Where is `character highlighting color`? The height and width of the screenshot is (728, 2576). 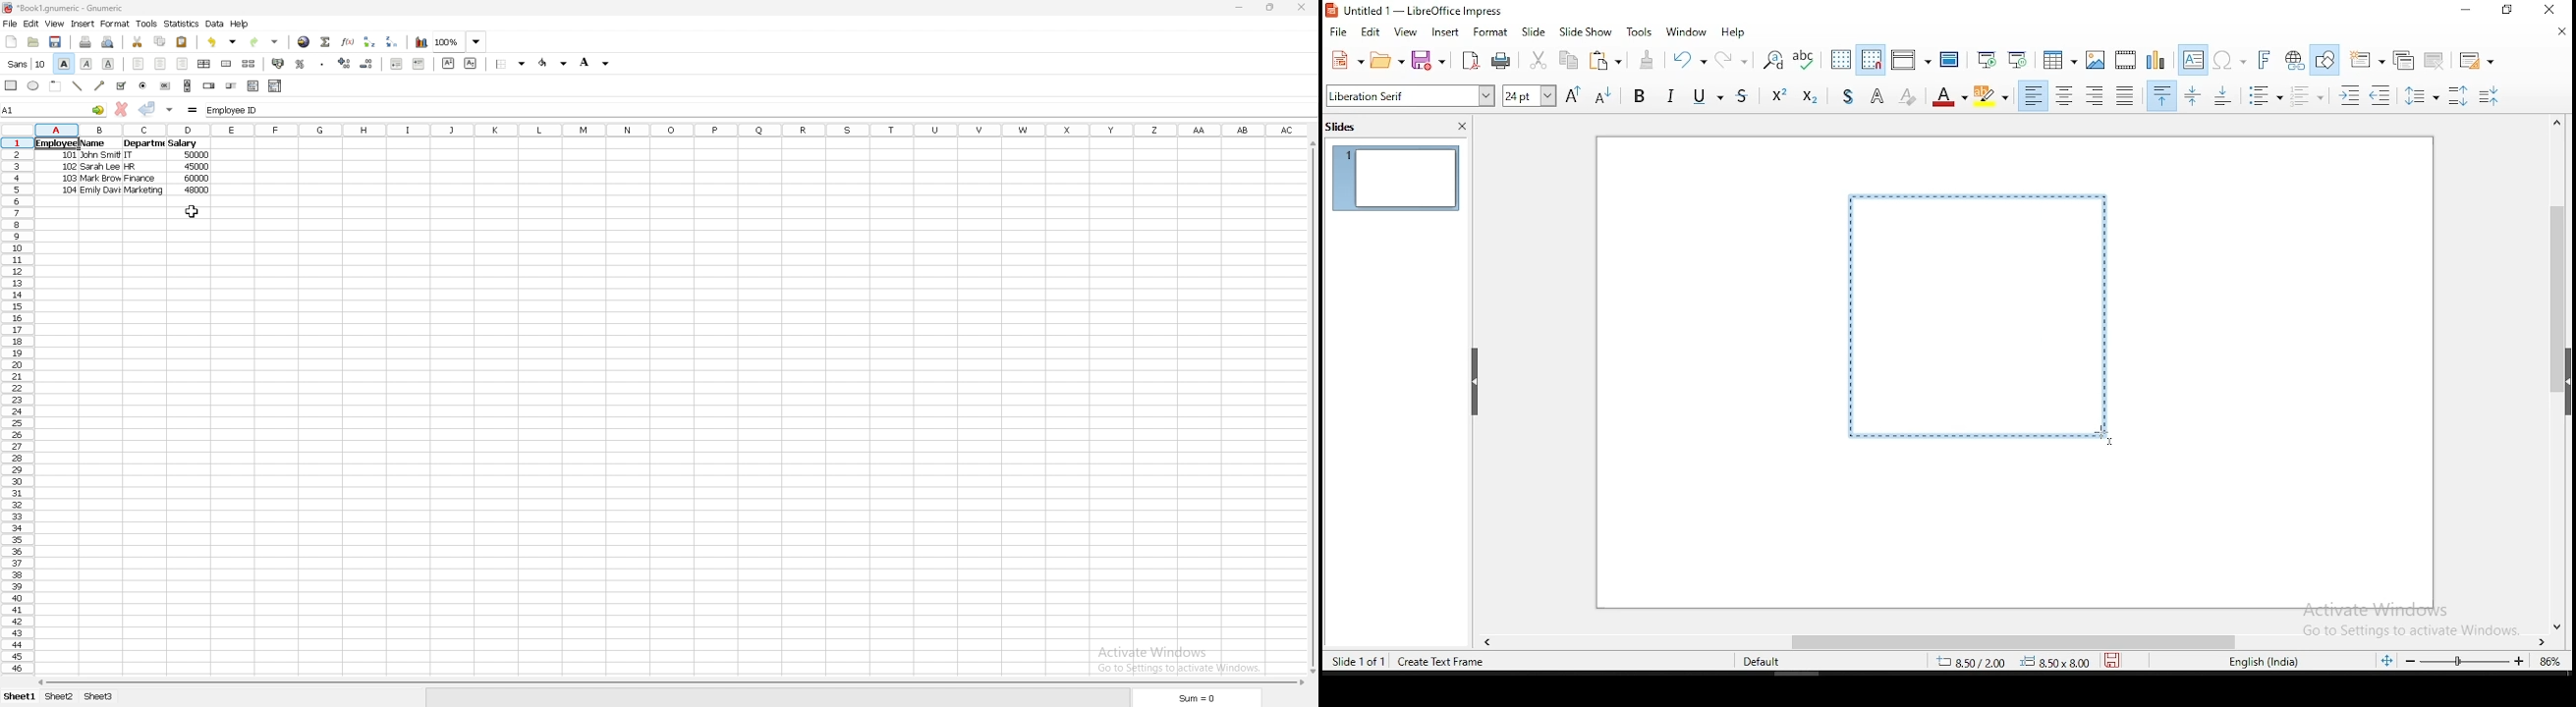
character highlighting color is located at coordinates (1993, 95).